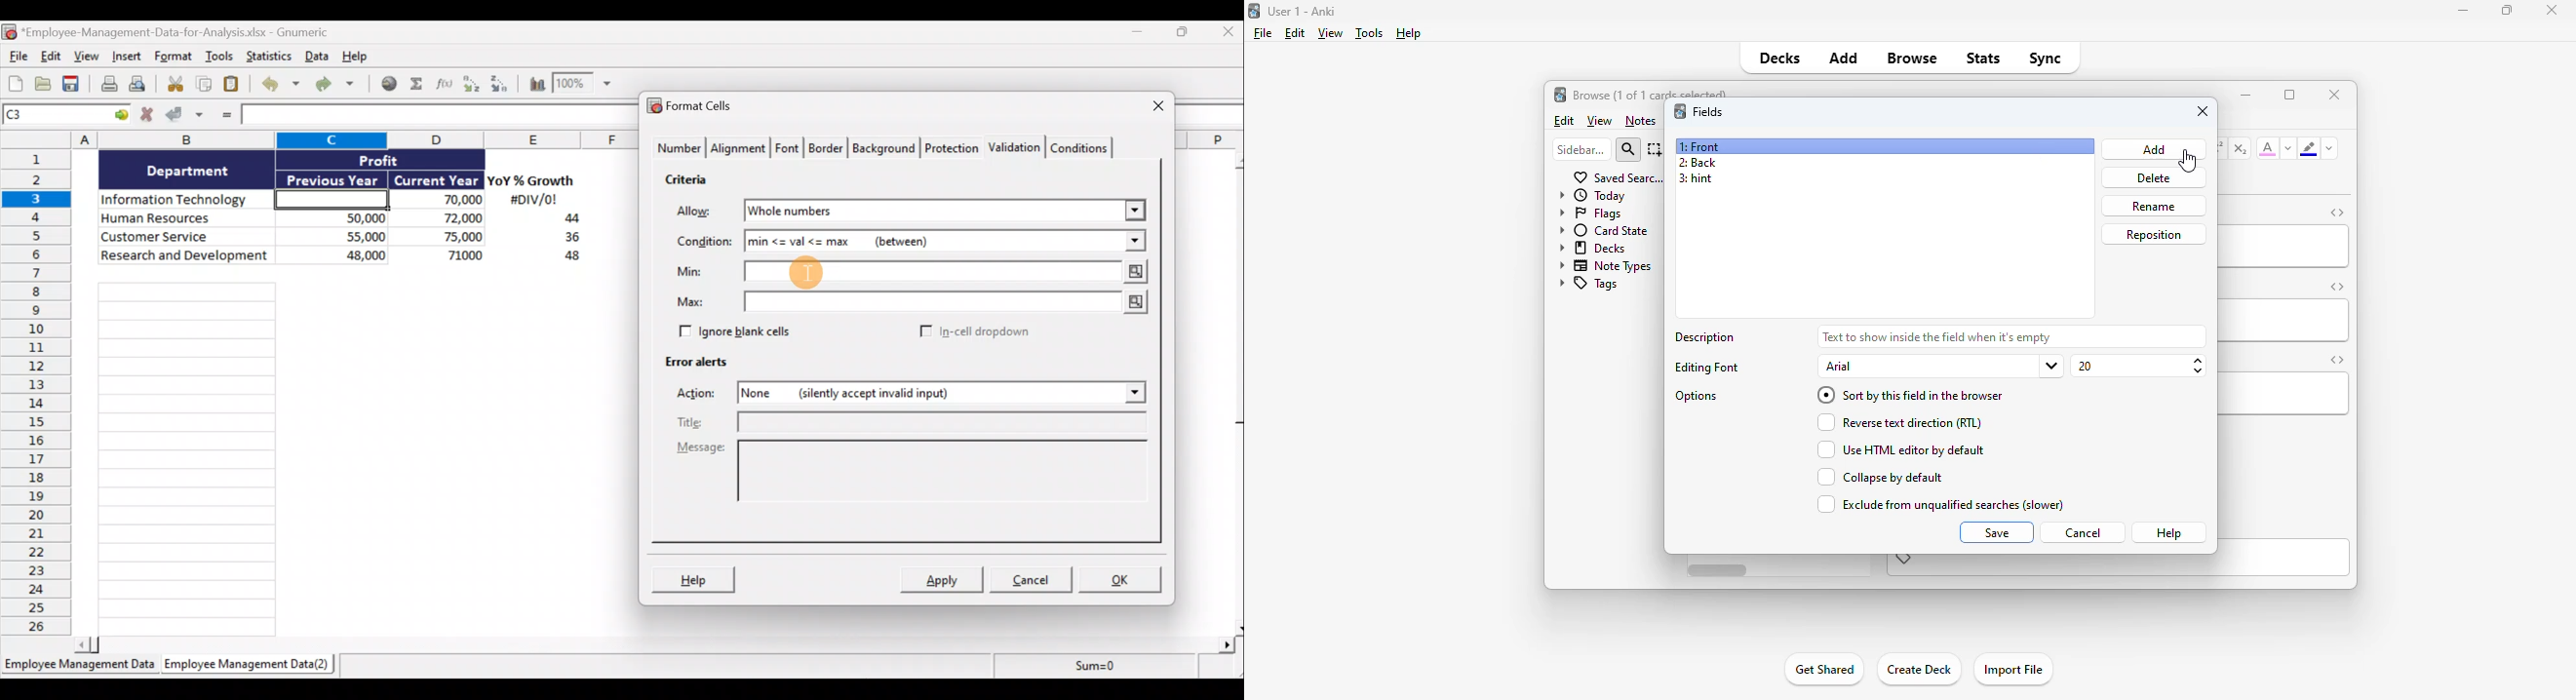  Describe the element at coordinates (1147, 107) in the screenshot. I see `Close` at that location.